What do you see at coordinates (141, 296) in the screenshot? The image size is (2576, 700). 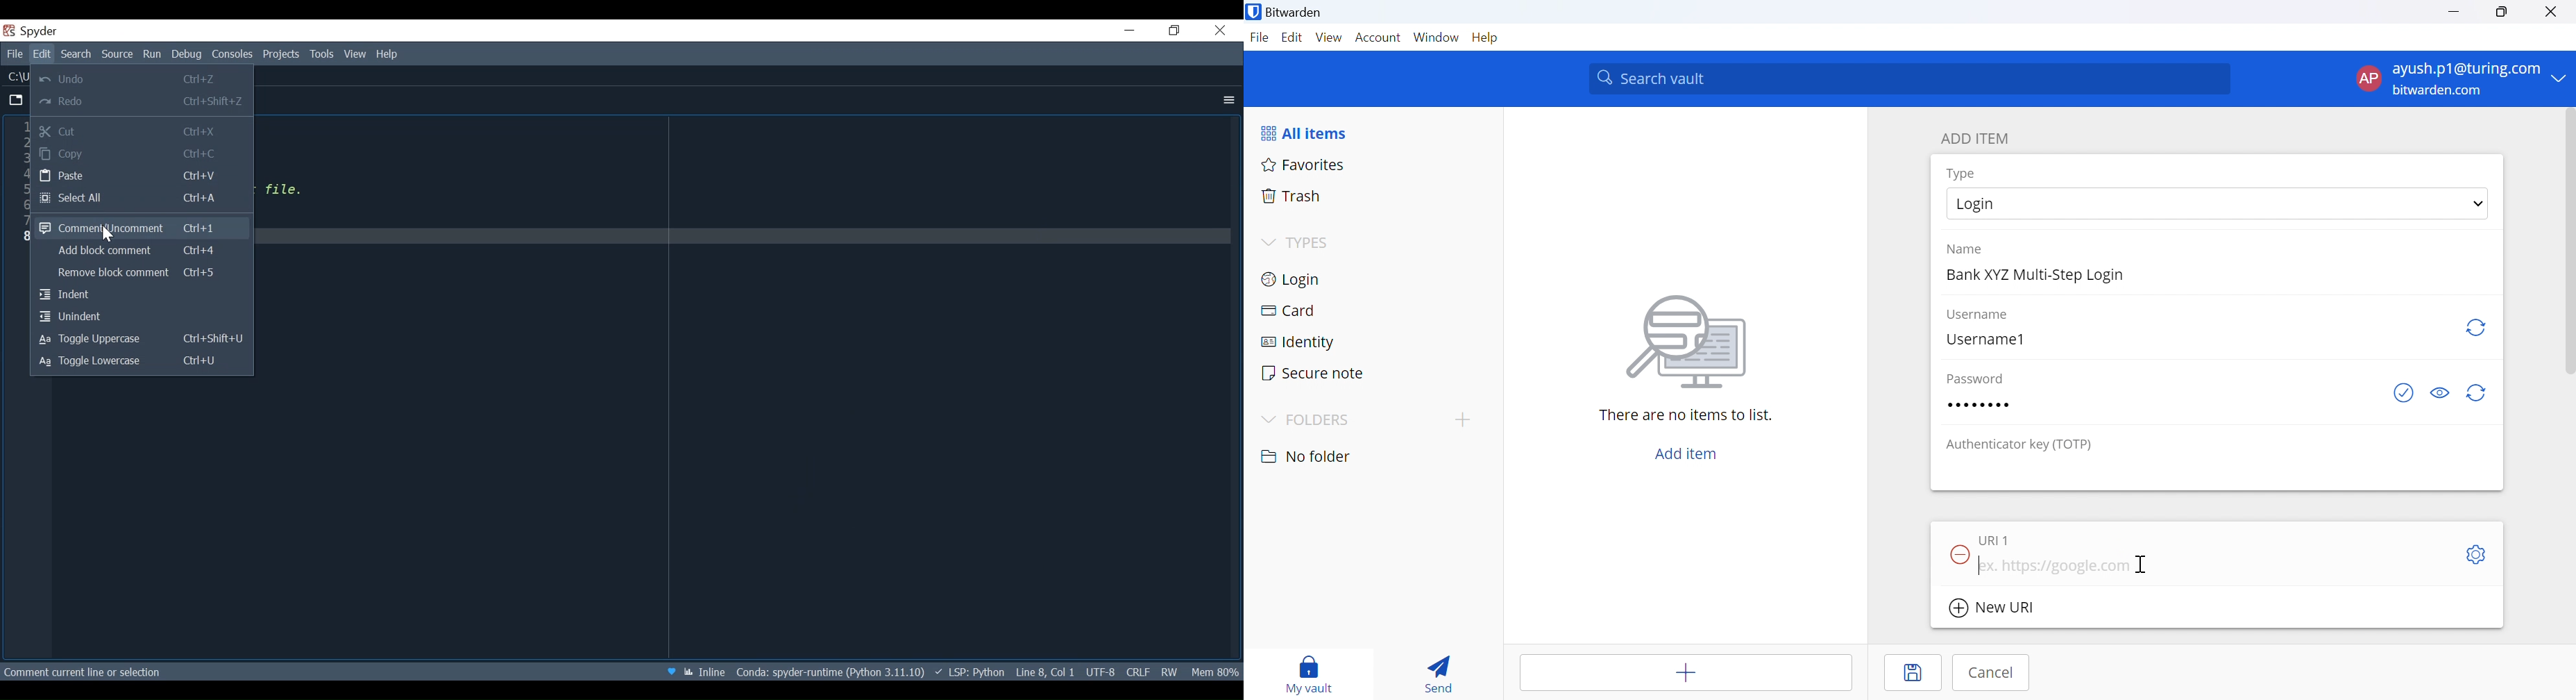 I see `Indent` at bounding box center [141, 296].